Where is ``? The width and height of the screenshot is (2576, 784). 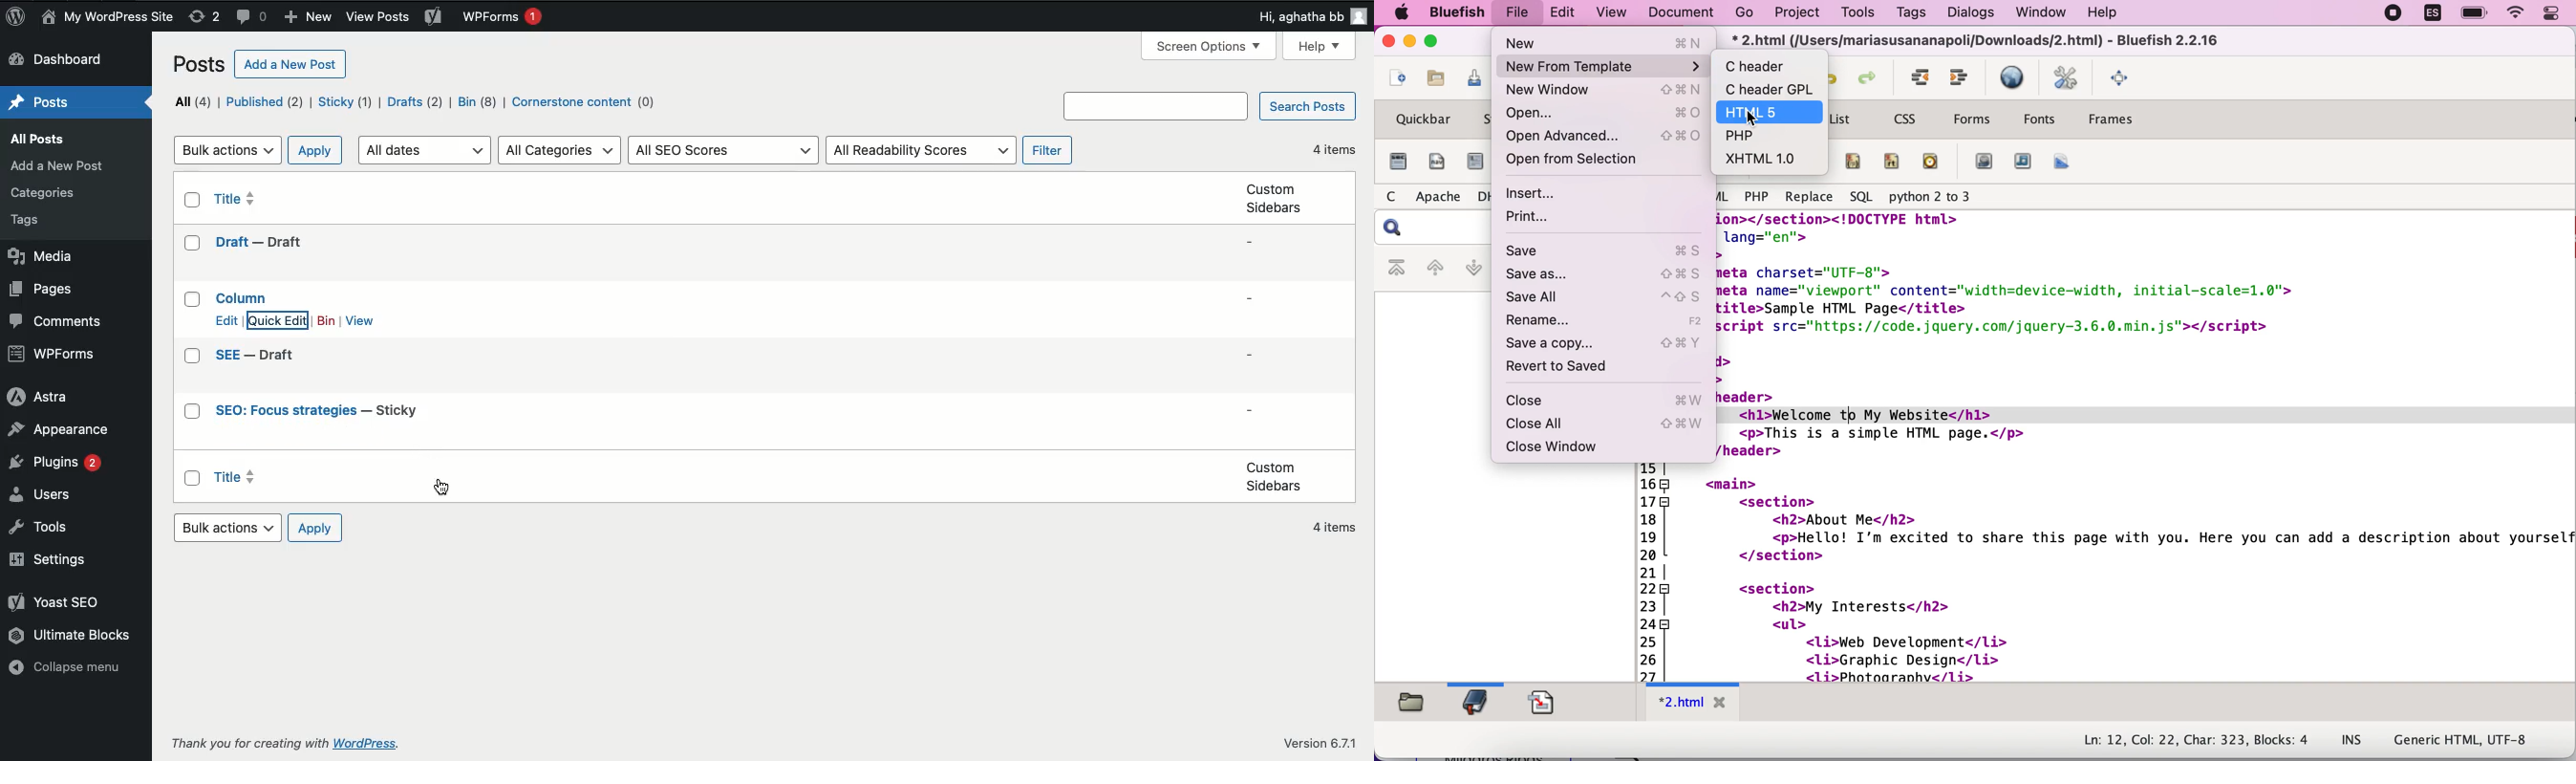  is located at coordinates (1154, 106).